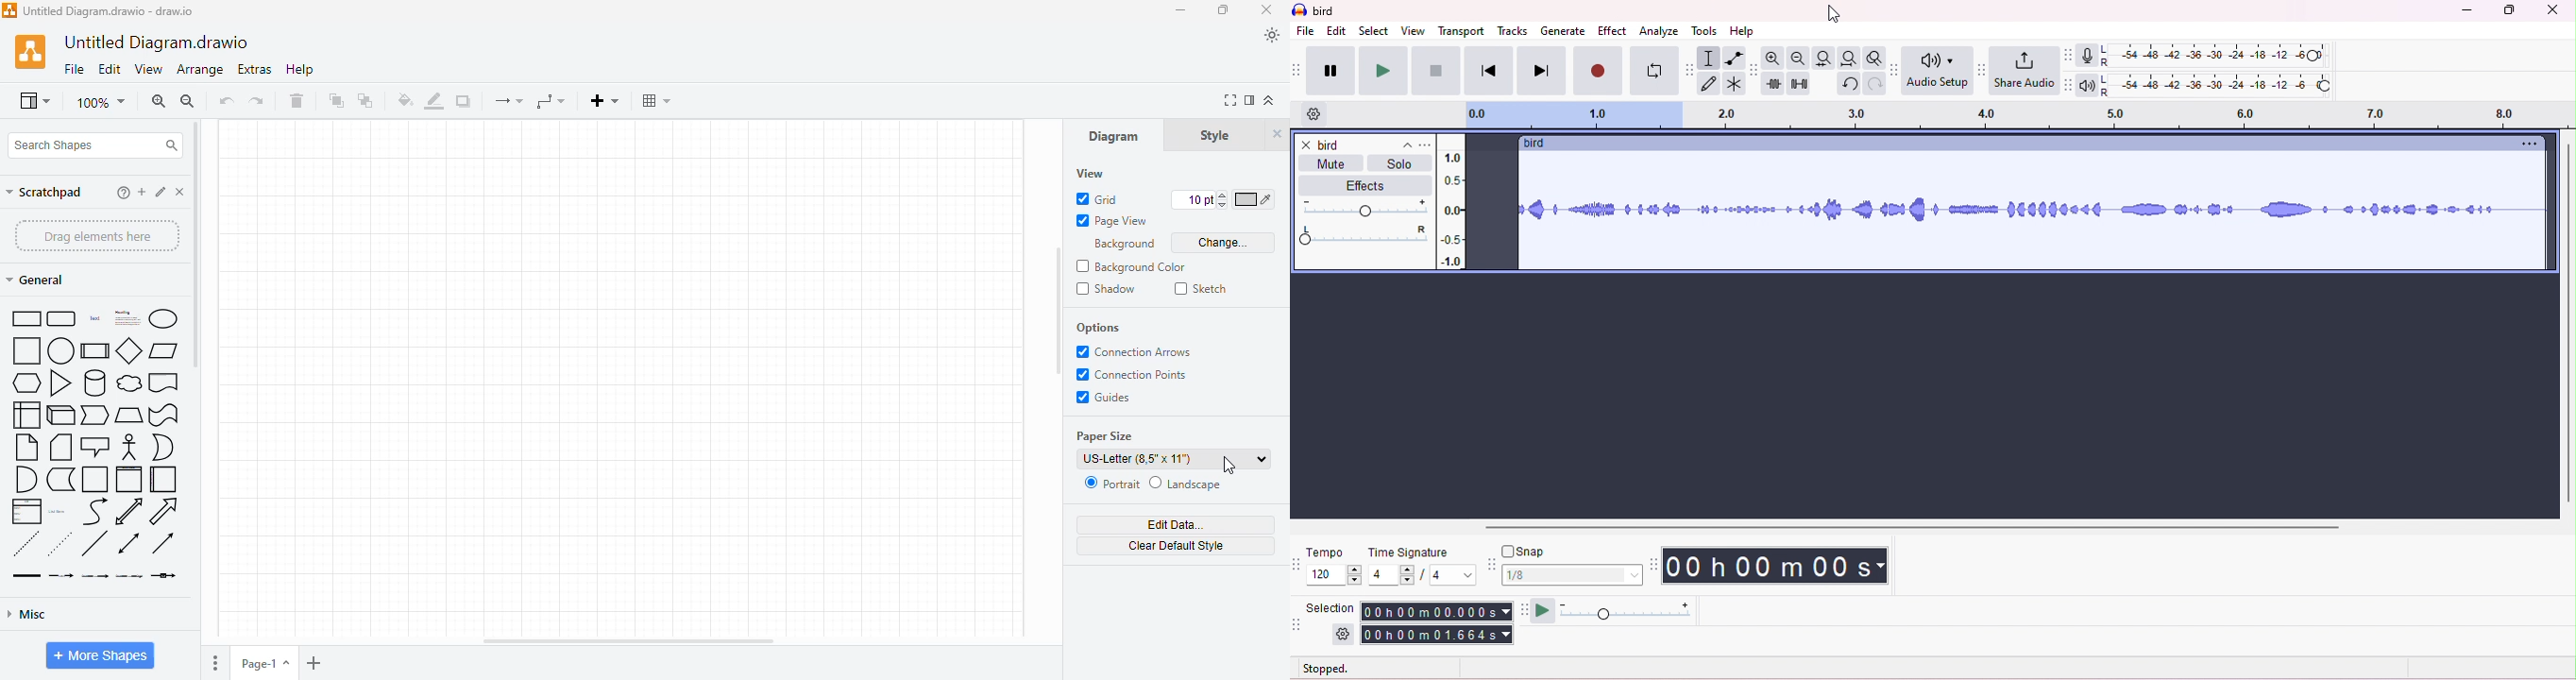 This screenshot has height=700, width=2576. Describe the element at coordinates (108, 10) in the screenshot. I see `title` at that location.